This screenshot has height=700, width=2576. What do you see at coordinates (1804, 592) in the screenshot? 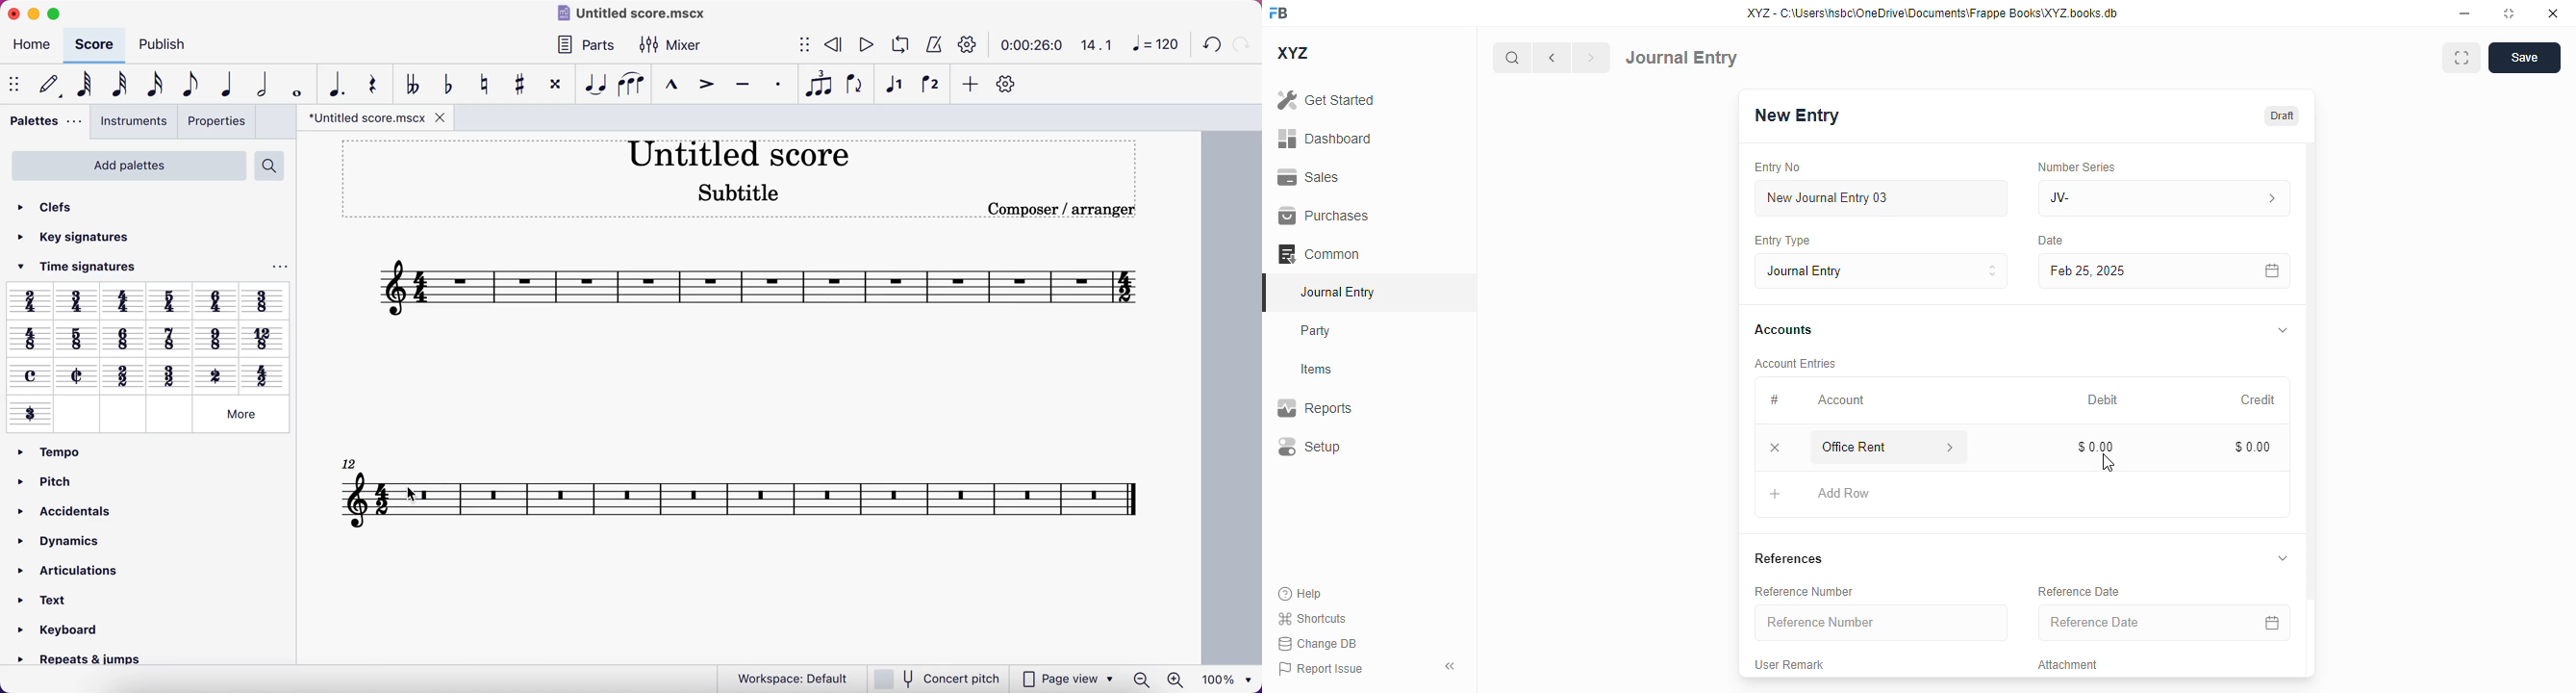
I see `reference number` at bounding box center [1804, 592].